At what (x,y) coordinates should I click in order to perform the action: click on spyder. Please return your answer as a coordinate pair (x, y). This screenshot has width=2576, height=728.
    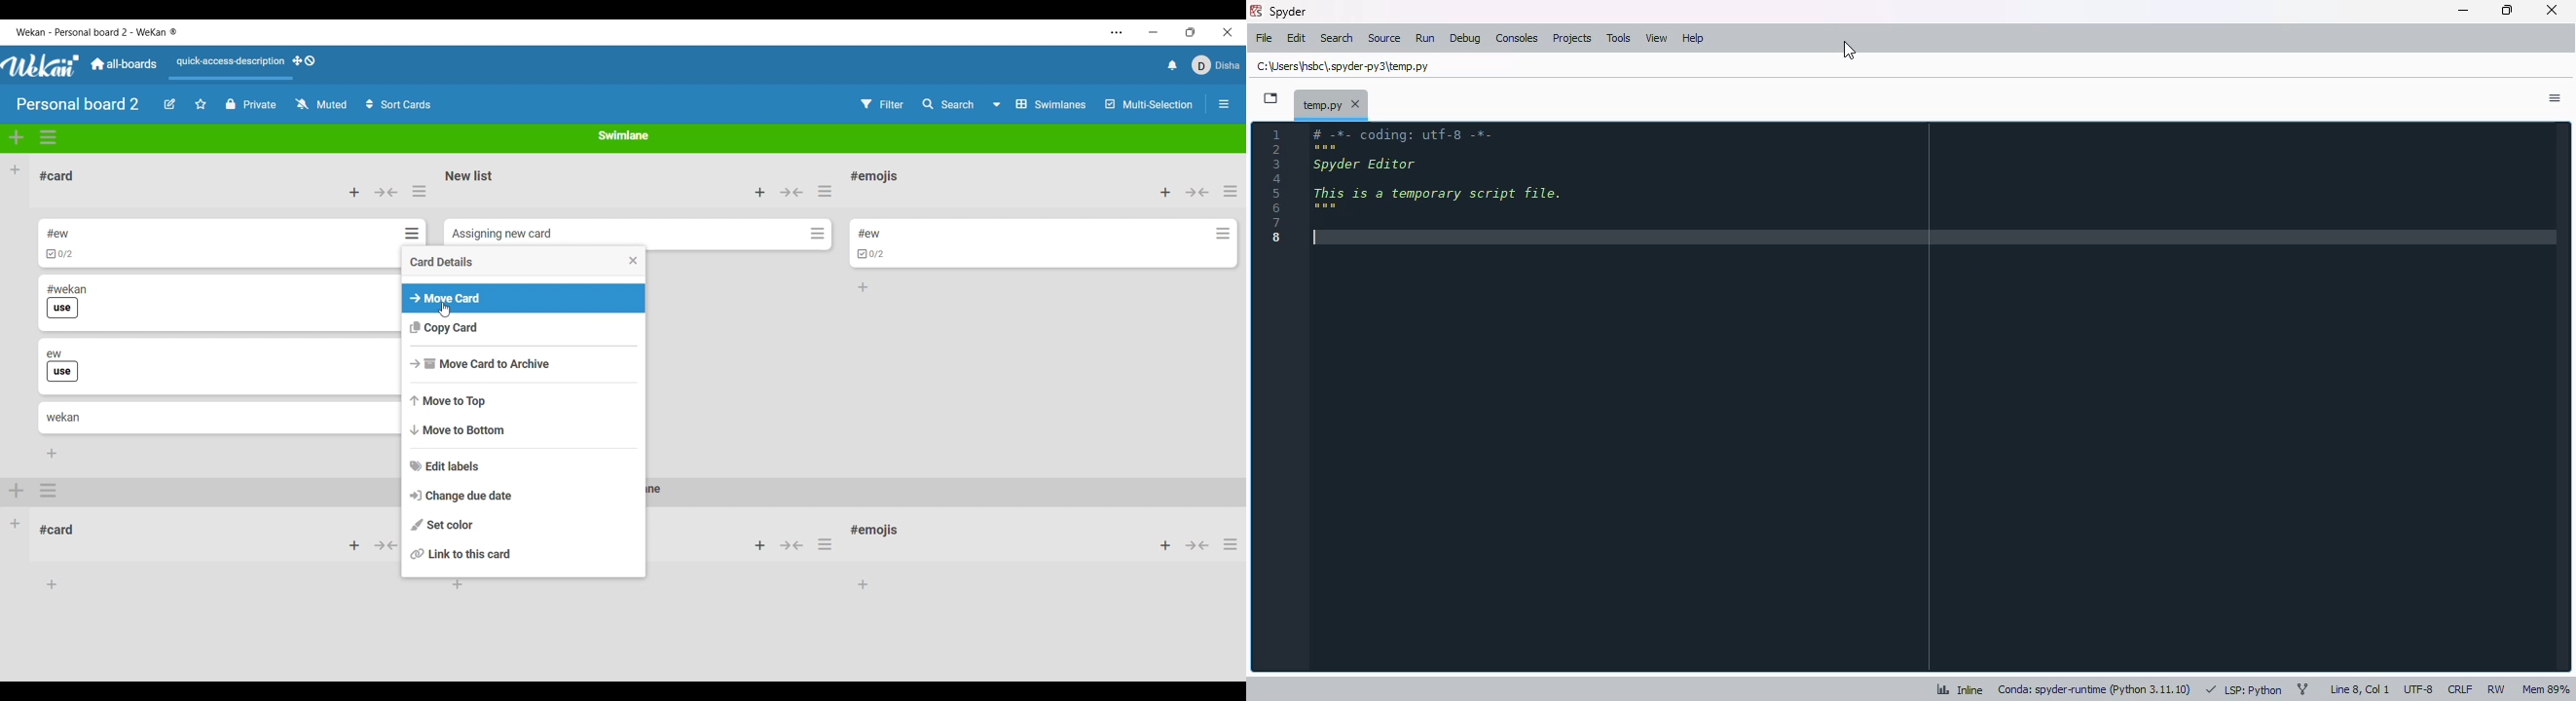
    Looking at the image, I should click on (1287, 12).